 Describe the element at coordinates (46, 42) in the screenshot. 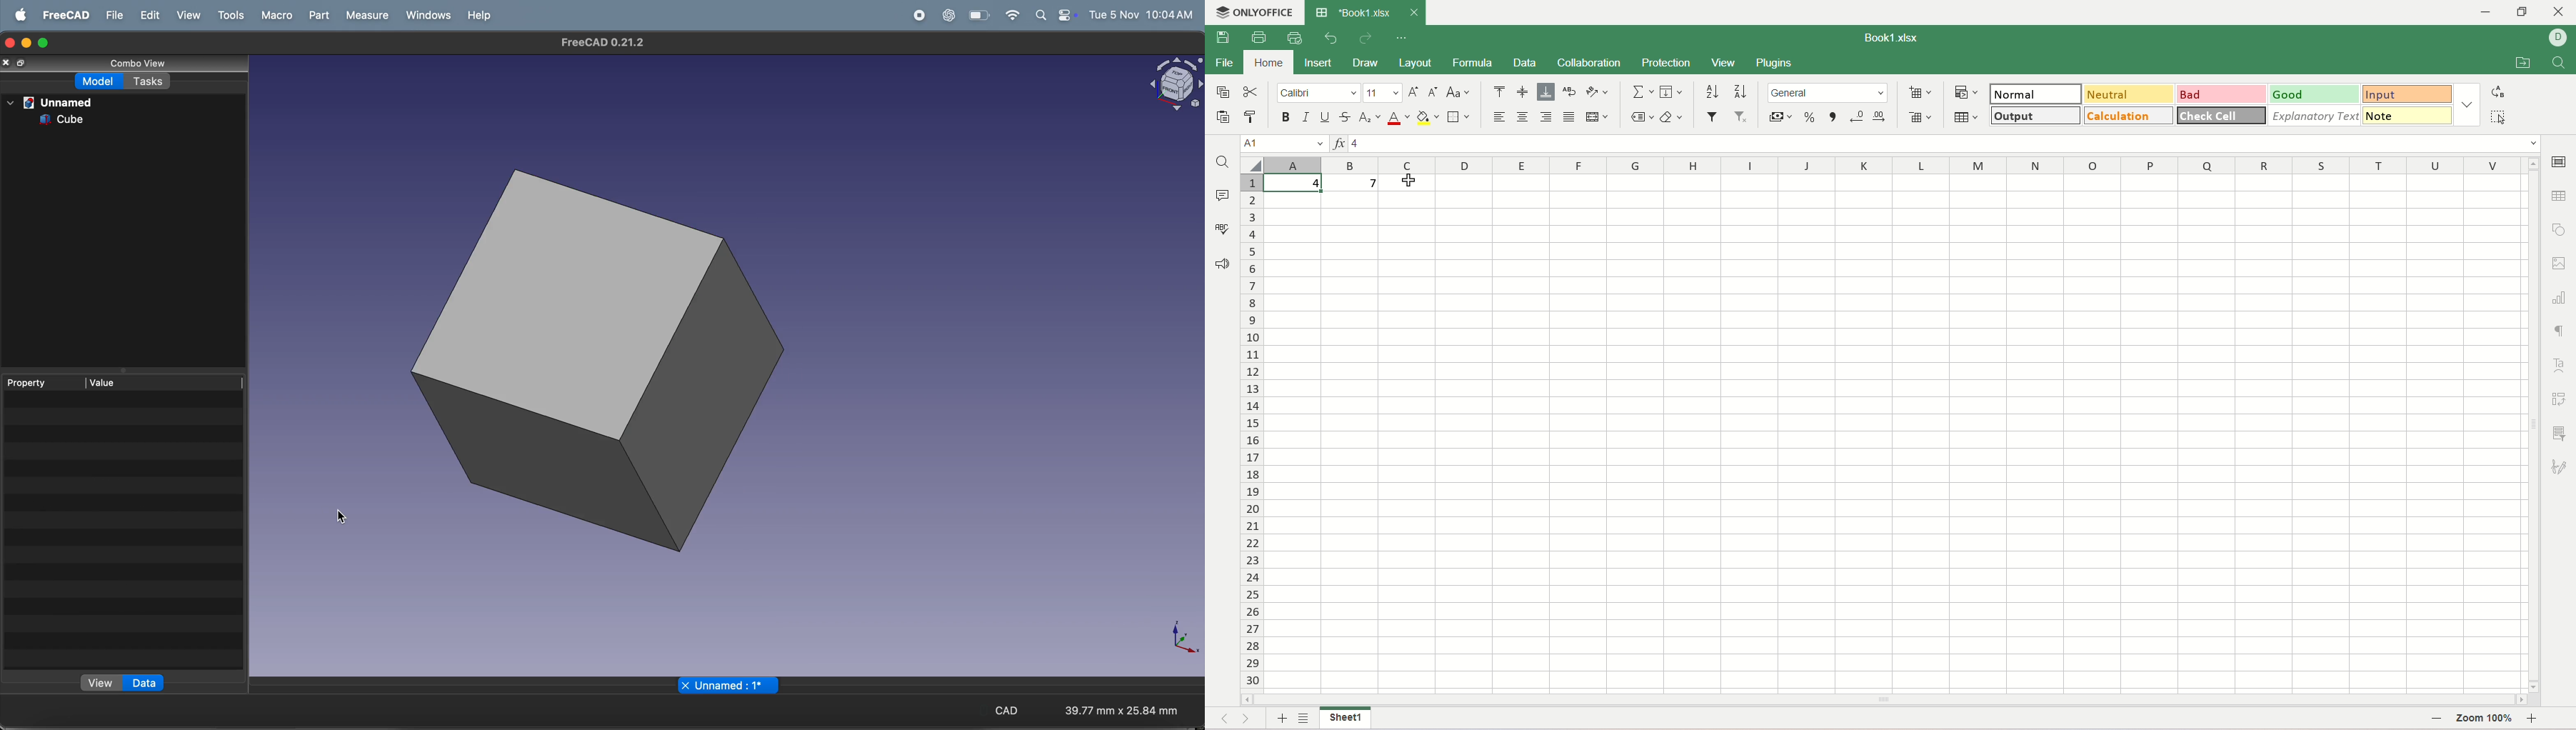

I see `maximize` at that location.